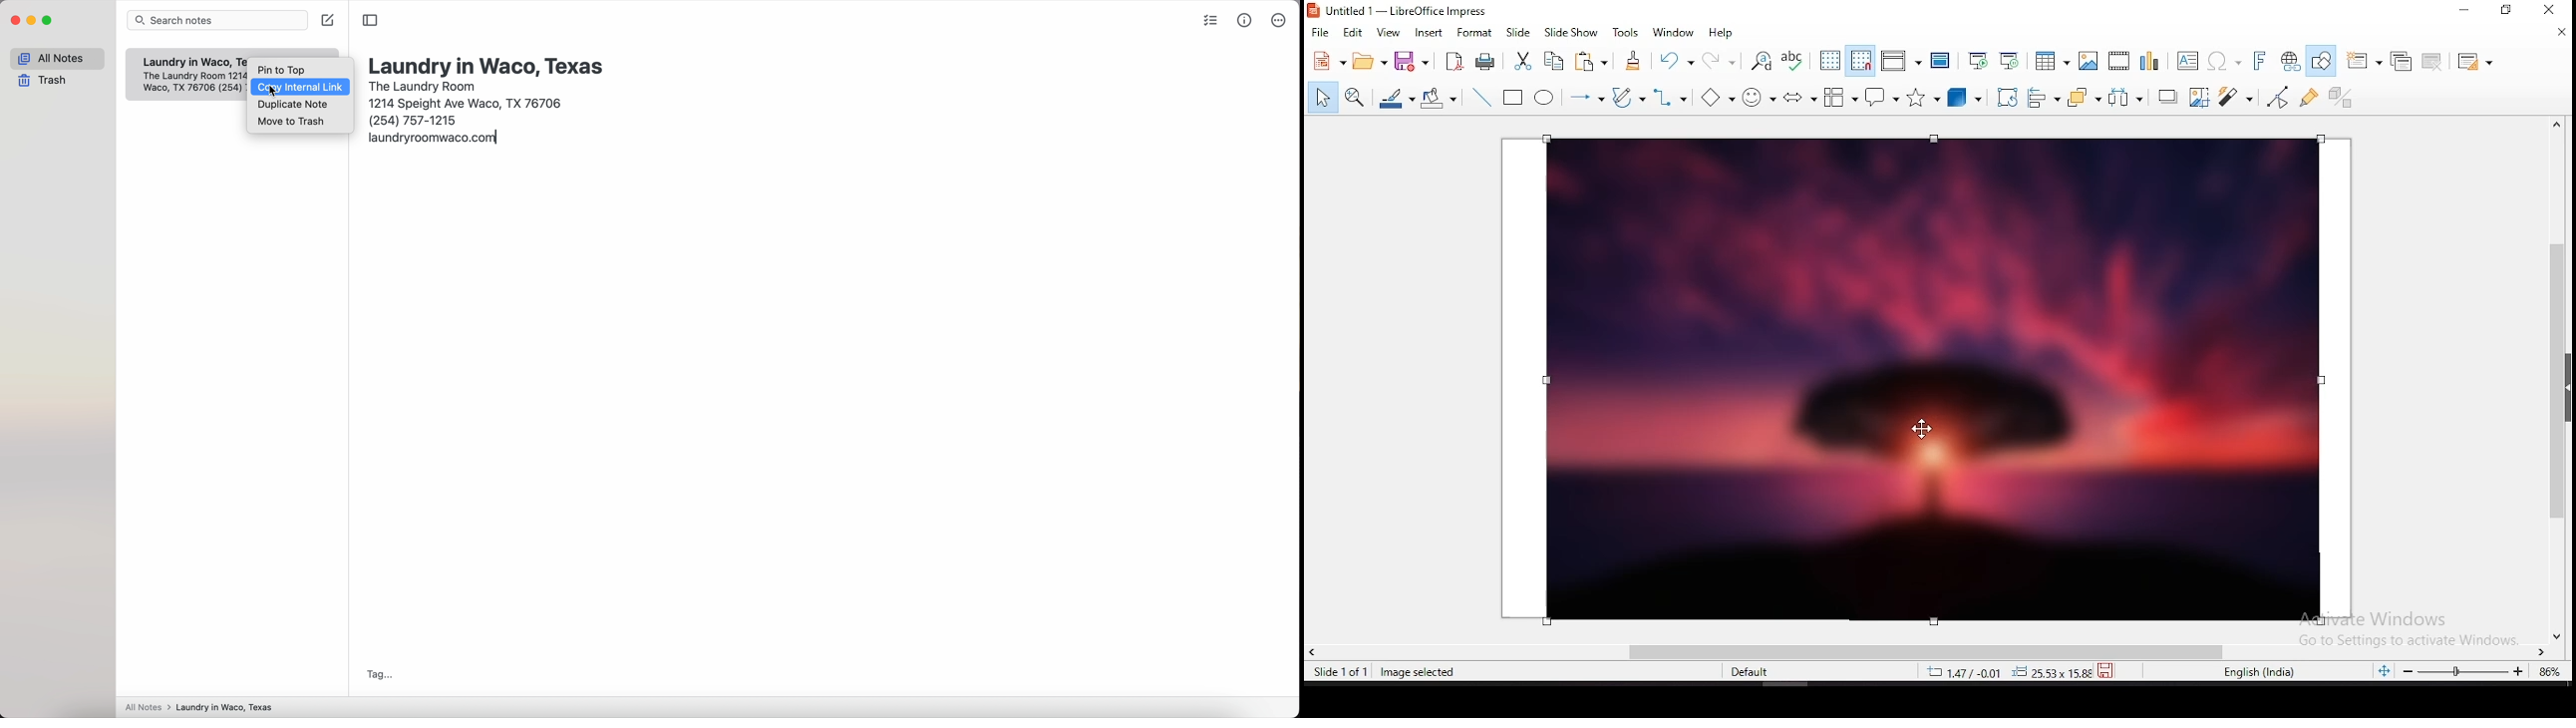 The image size is (2576, 728). I want to click on flowchart, so click(1839, 97).